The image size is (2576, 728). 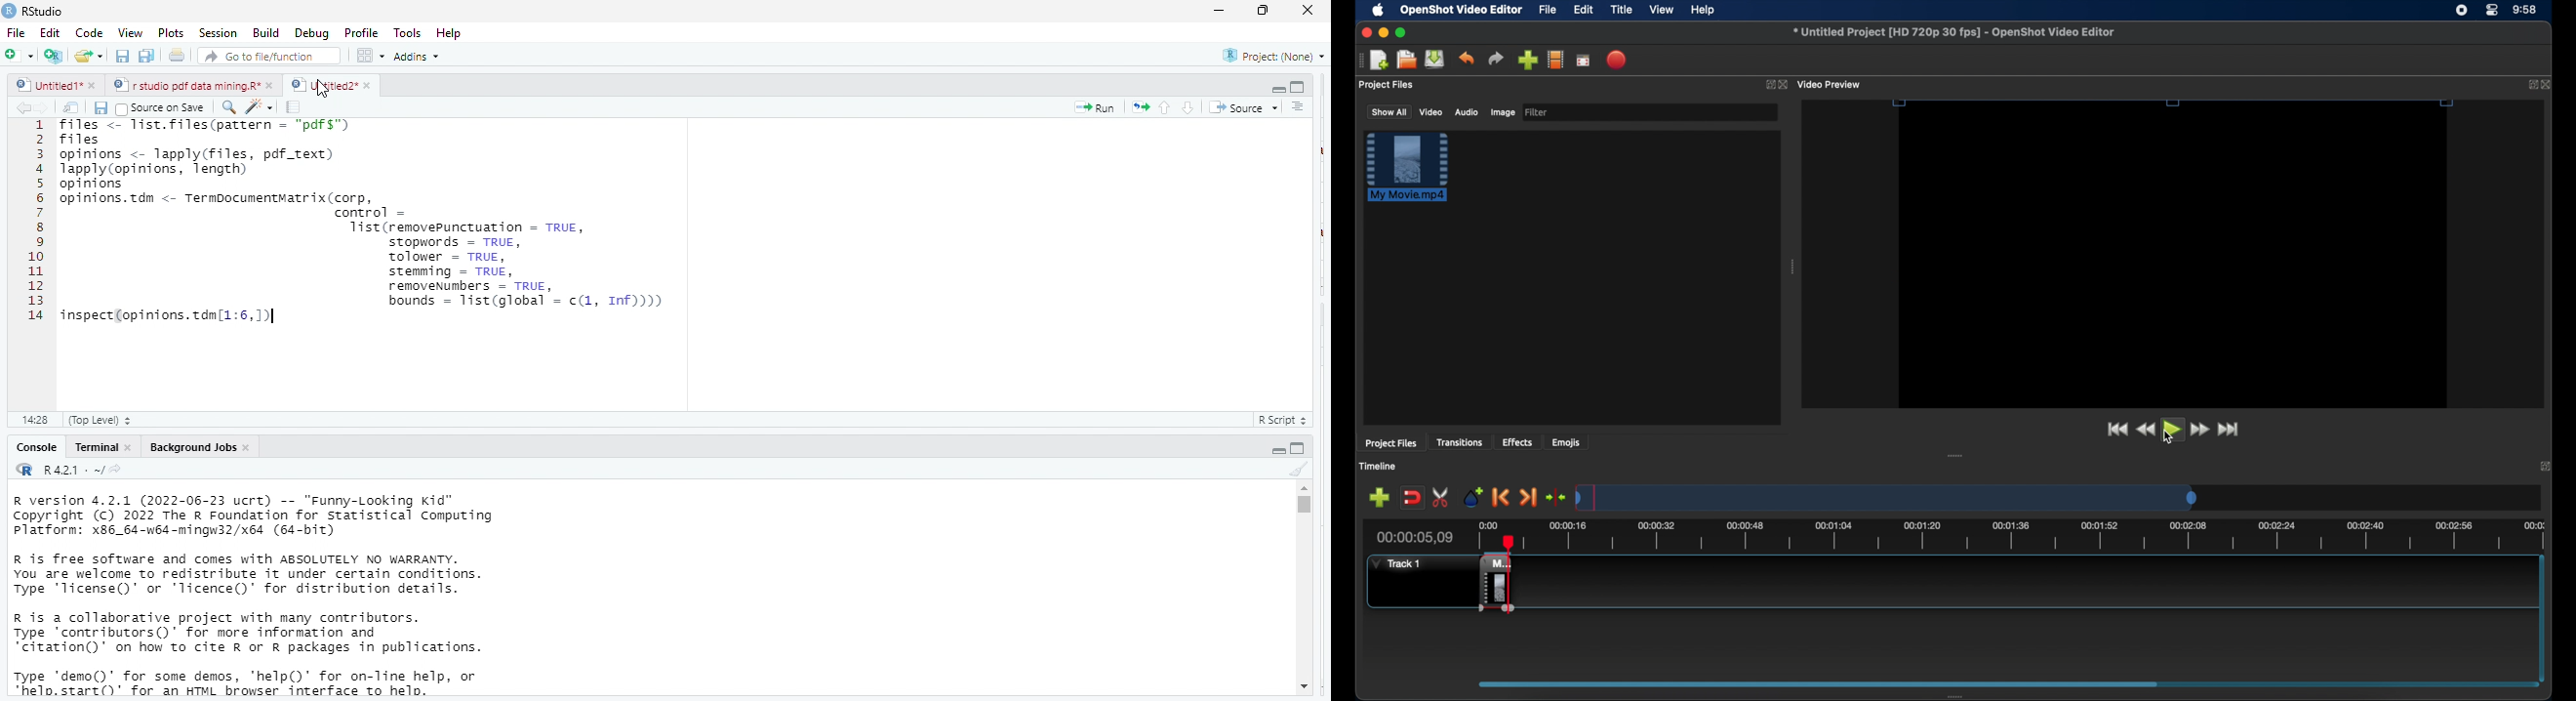 What do you see at coordinates (23, 107) in the screenshot?
I see `go back to the previous source location` at bounding box center [23, 107].